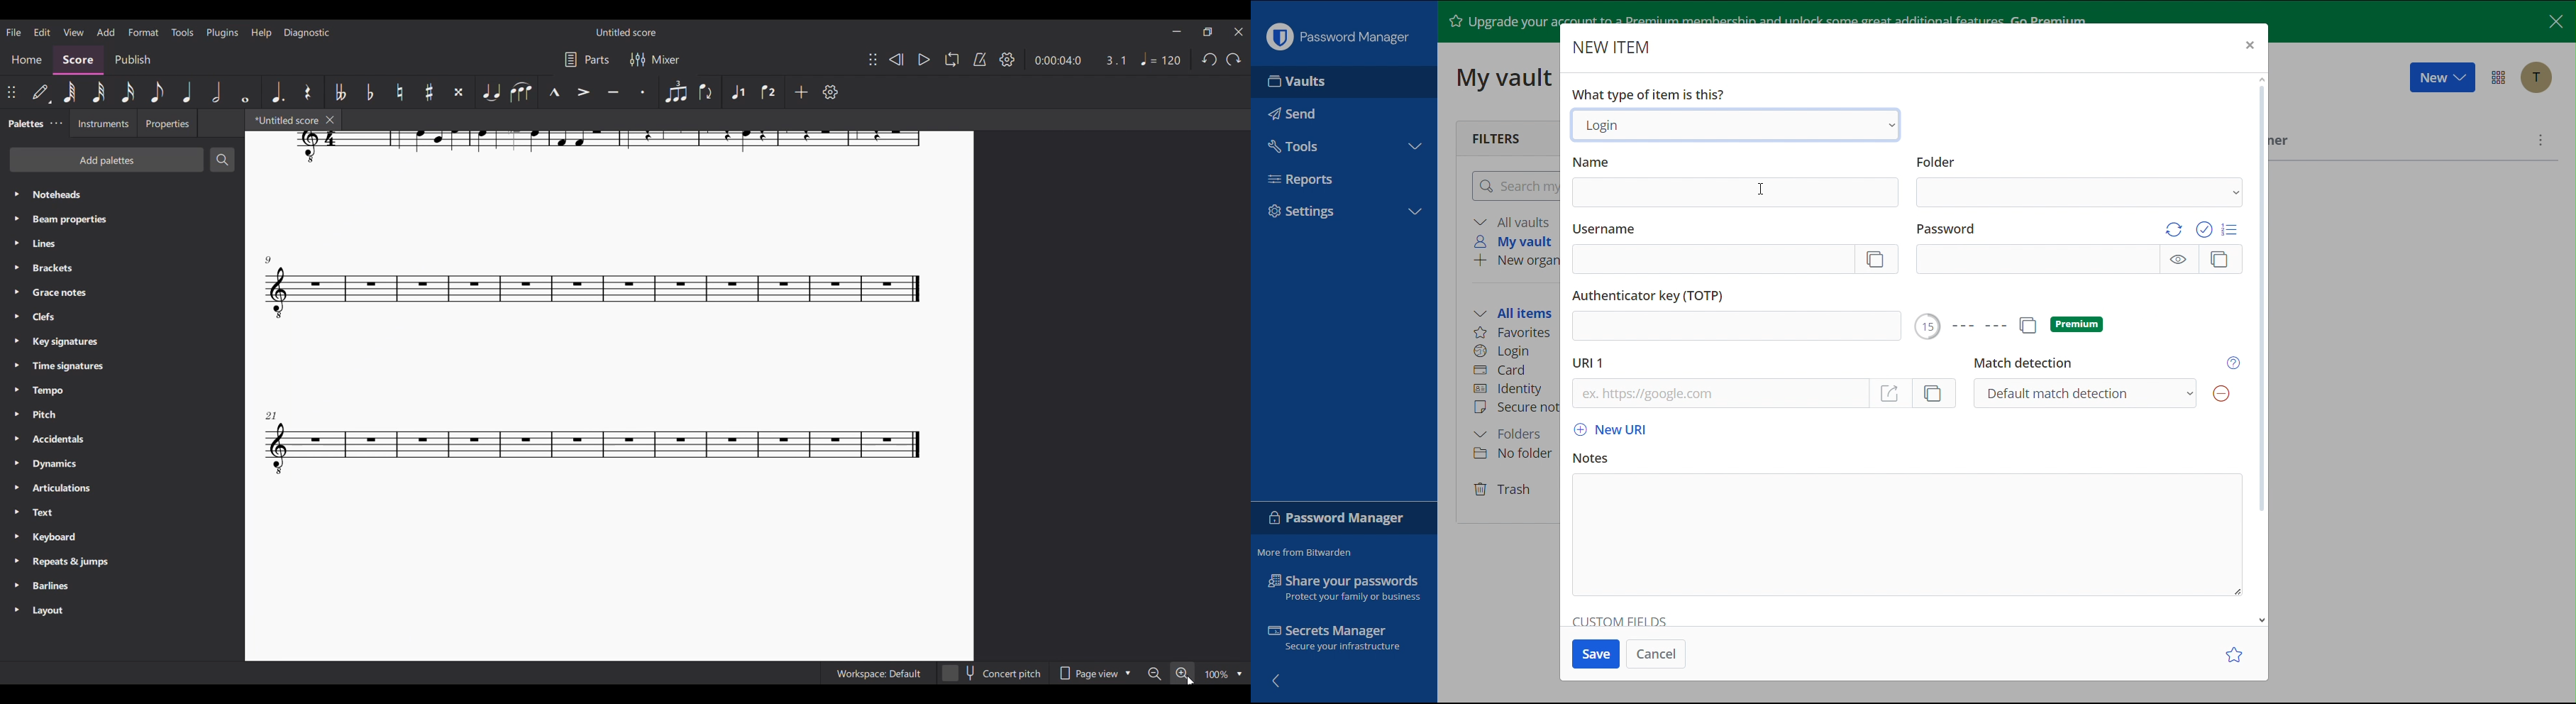 The height and width of the screenshot is (728, 2576). What do you see at coordinates (106, 32) in the screenshot?
I see `Add menu` at bounding box center [106, 32].